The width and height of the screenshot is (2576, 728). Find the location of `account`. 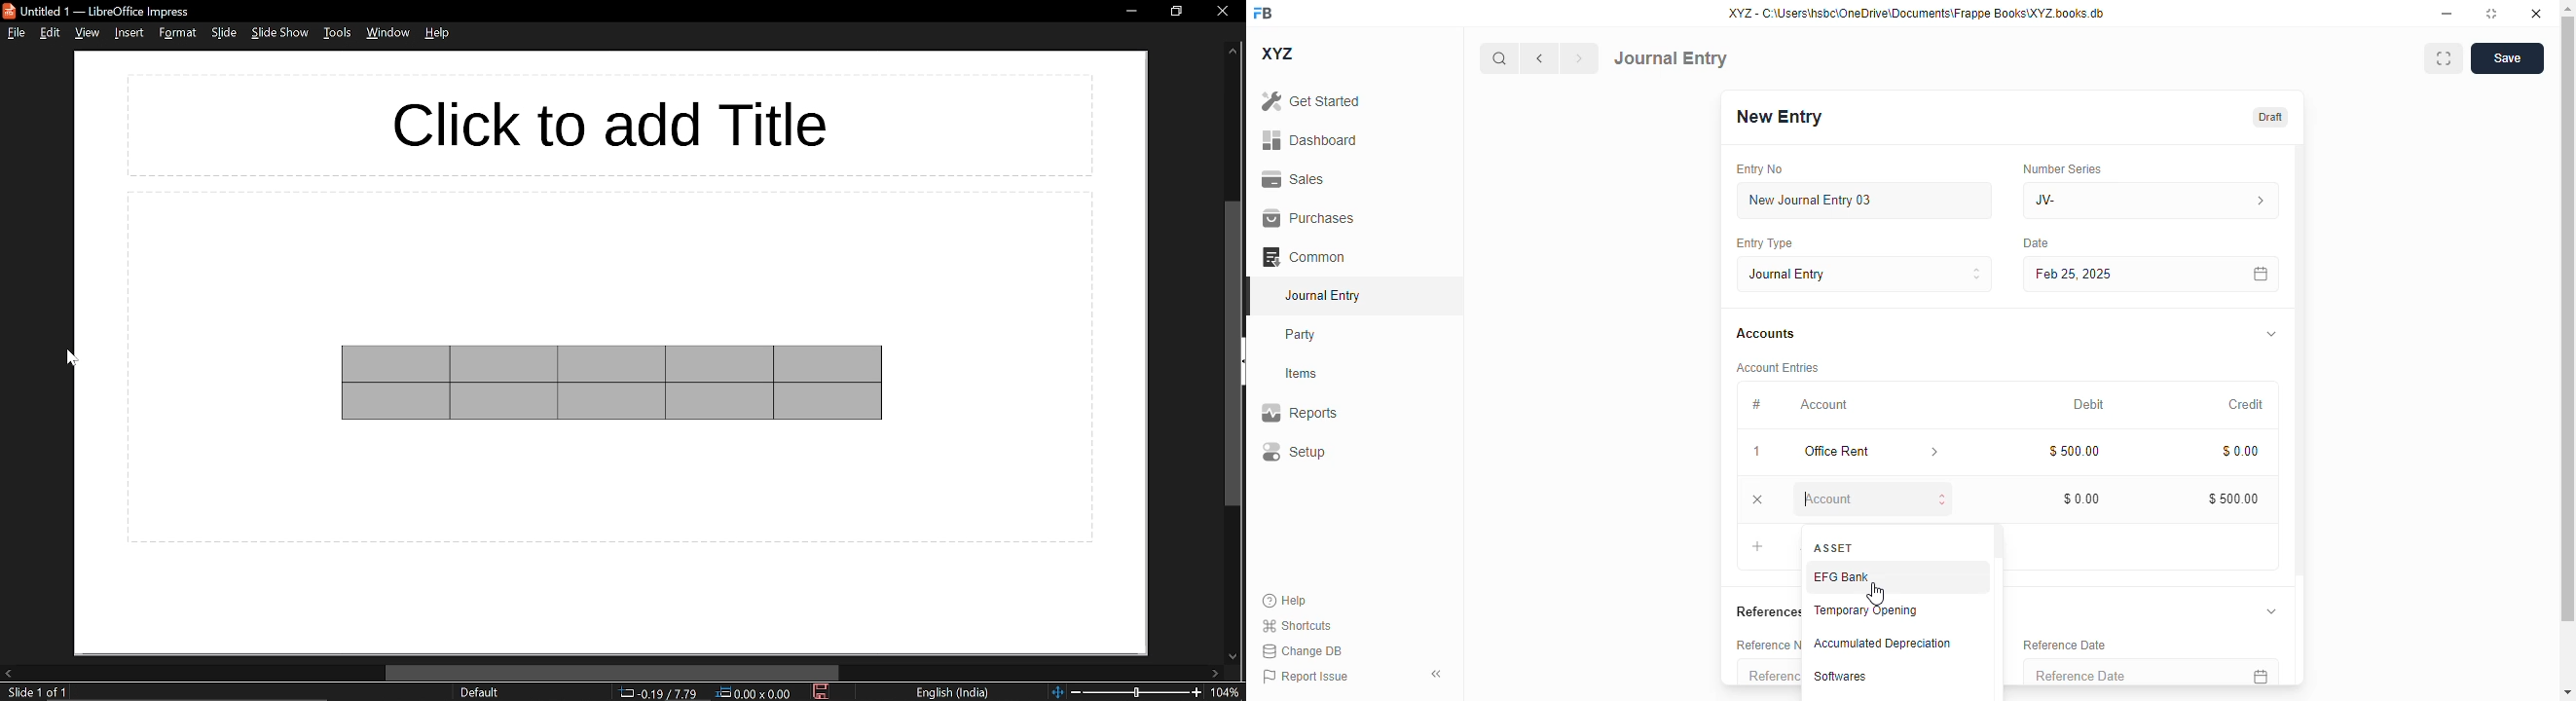

account is located at coordinates (1824, 405).